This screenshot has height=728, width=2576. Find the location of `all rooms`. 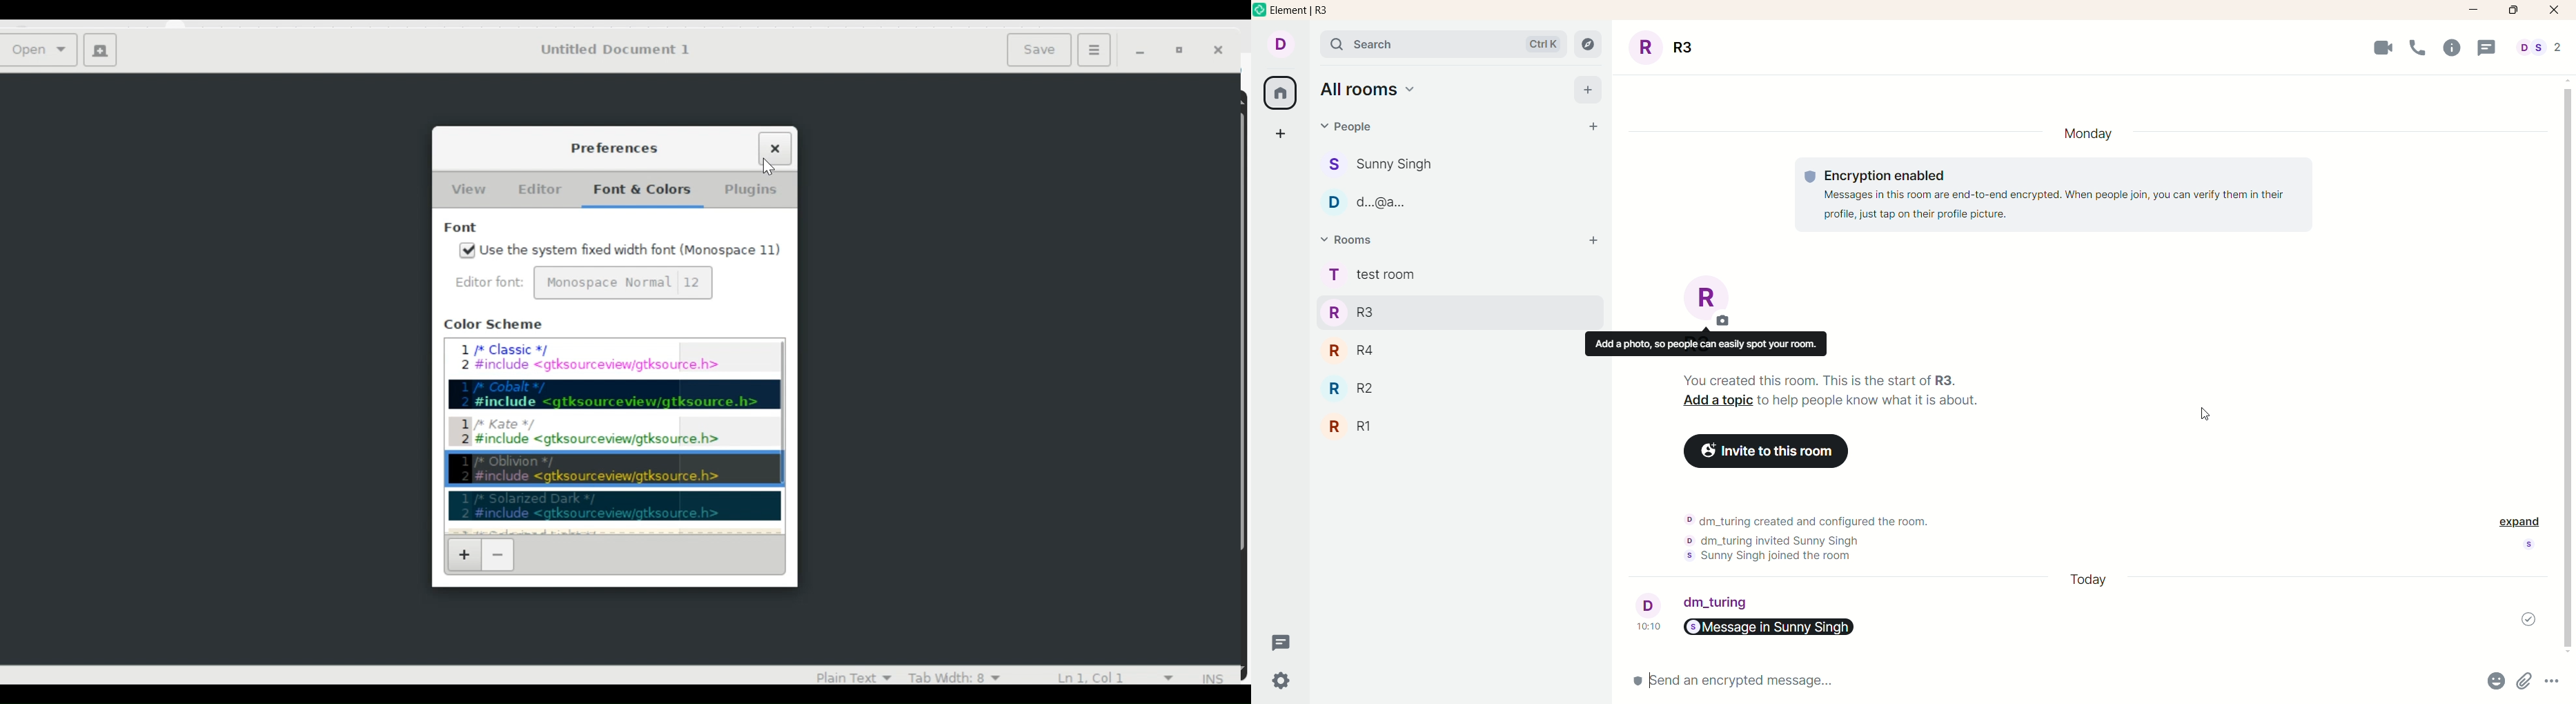

all rooms is located at coordinates (1278, 95).